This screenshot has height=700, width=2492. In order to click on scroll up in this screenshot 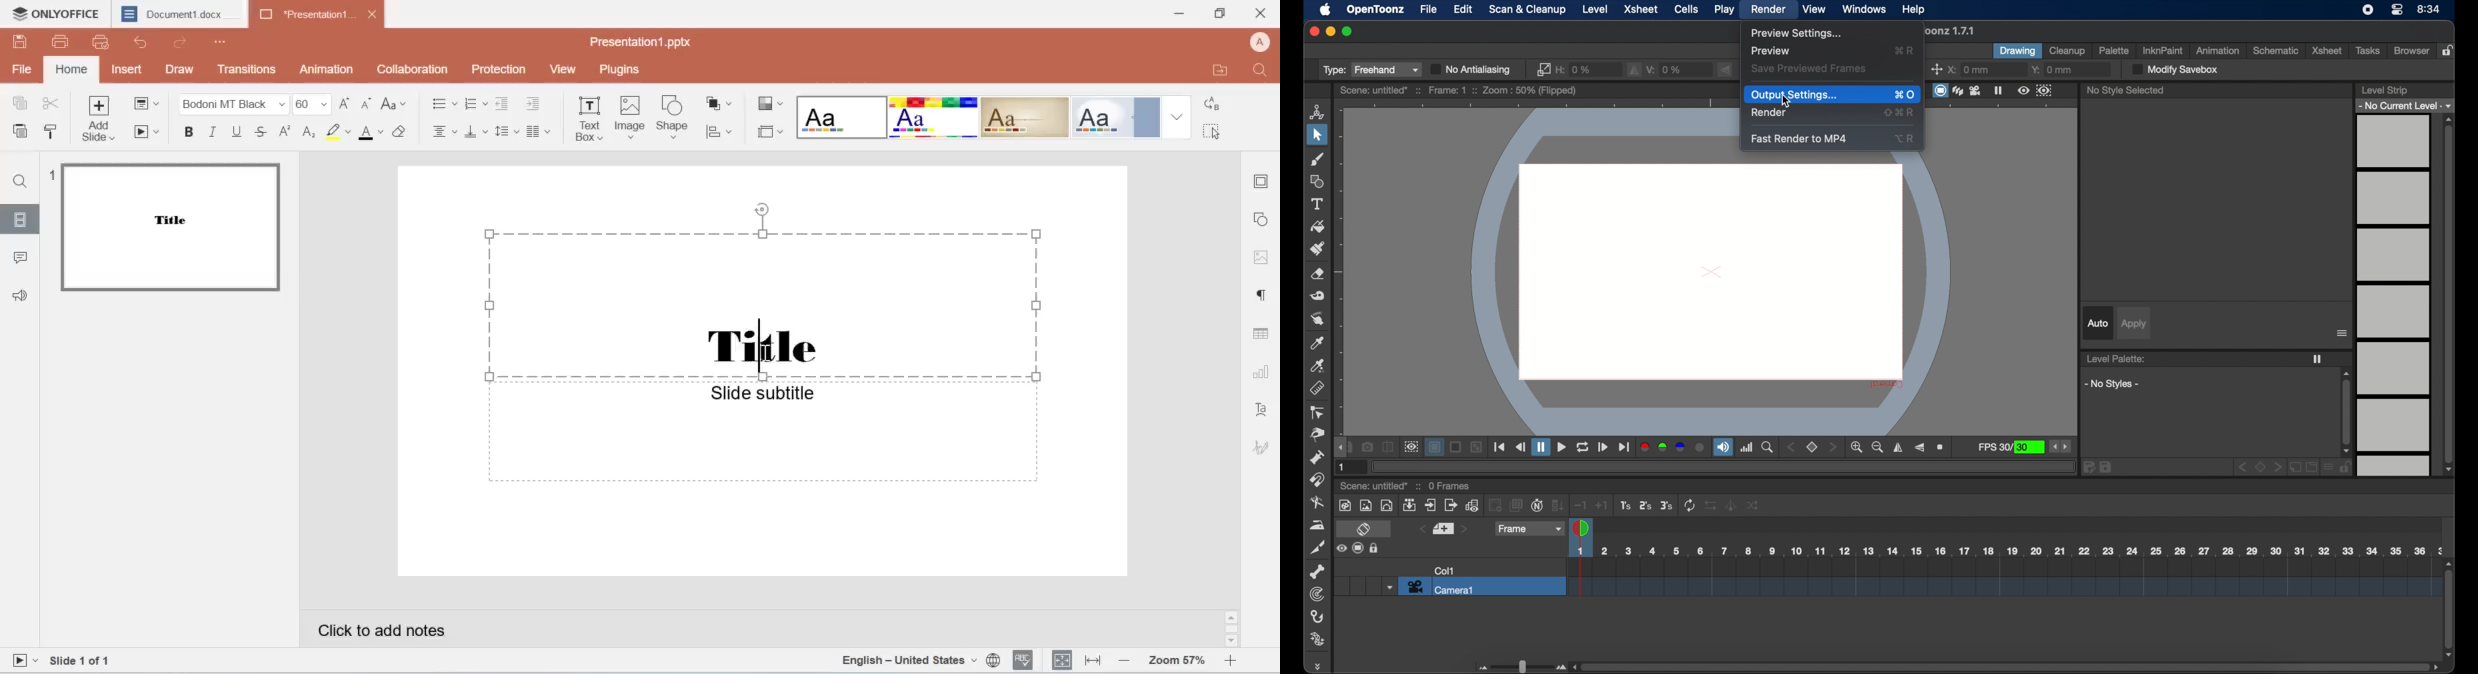, I will do `click(1232, 617)`.